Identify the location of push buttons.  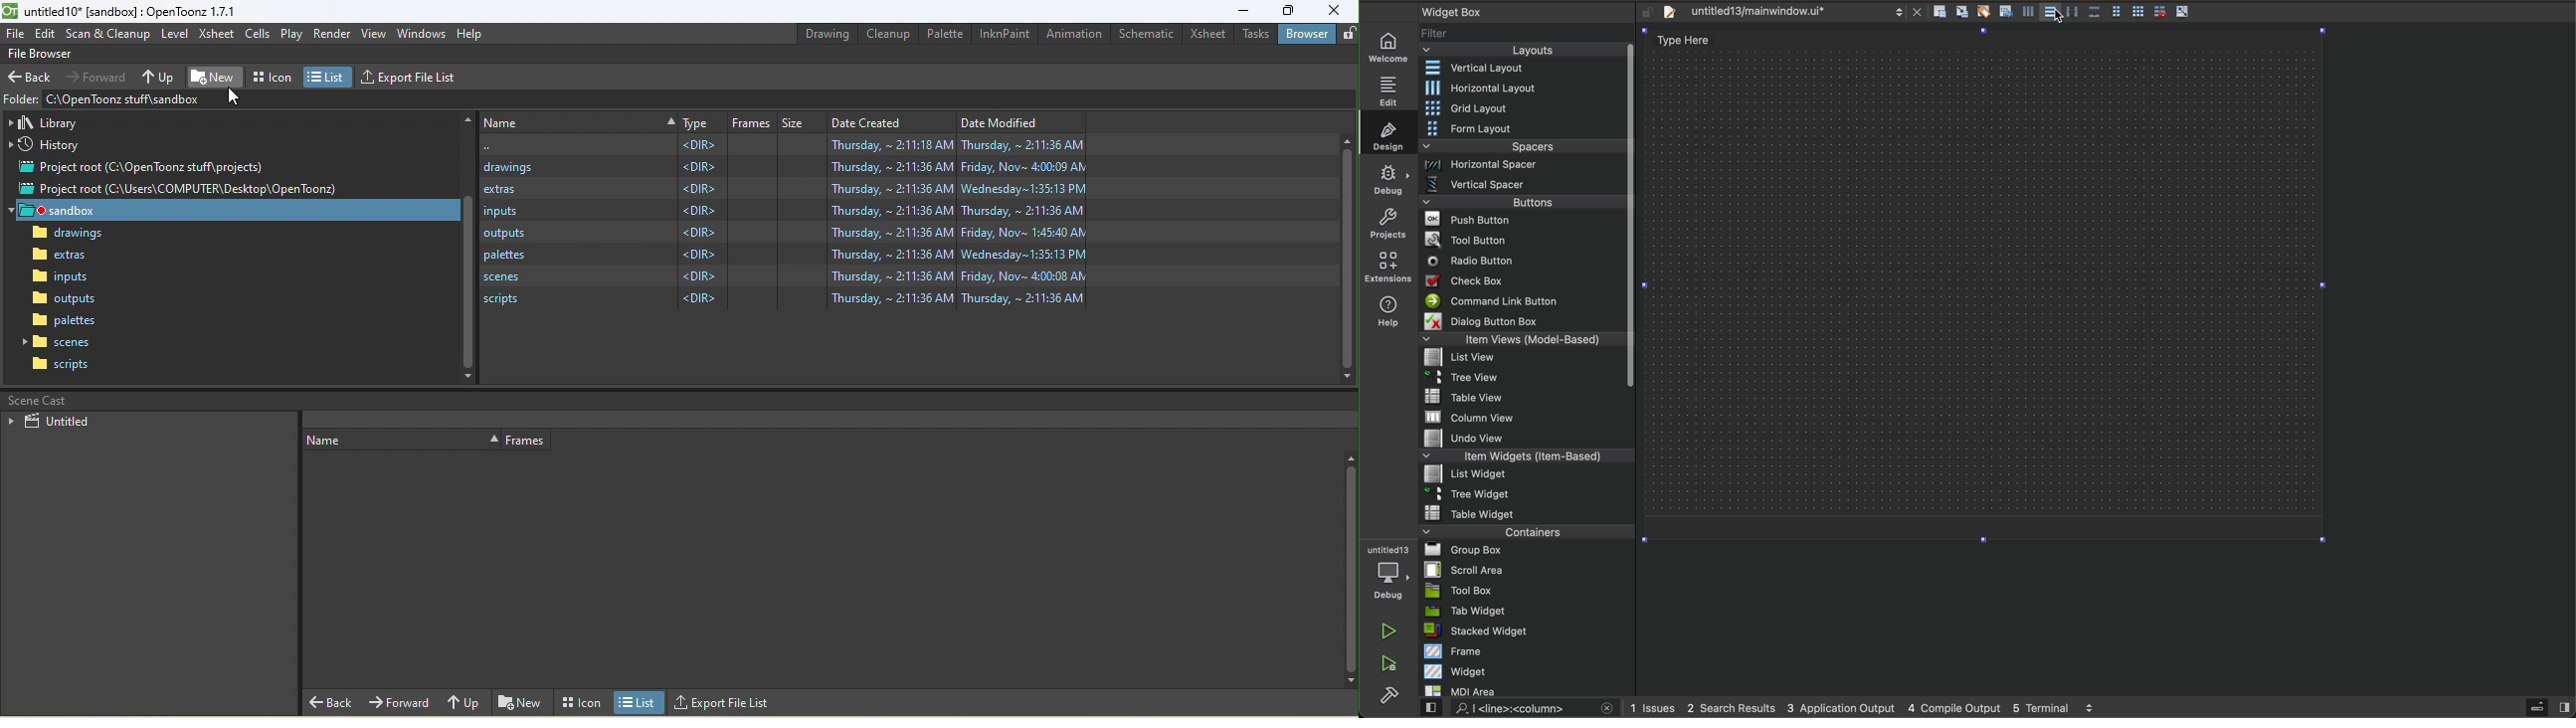
(1524, 219).